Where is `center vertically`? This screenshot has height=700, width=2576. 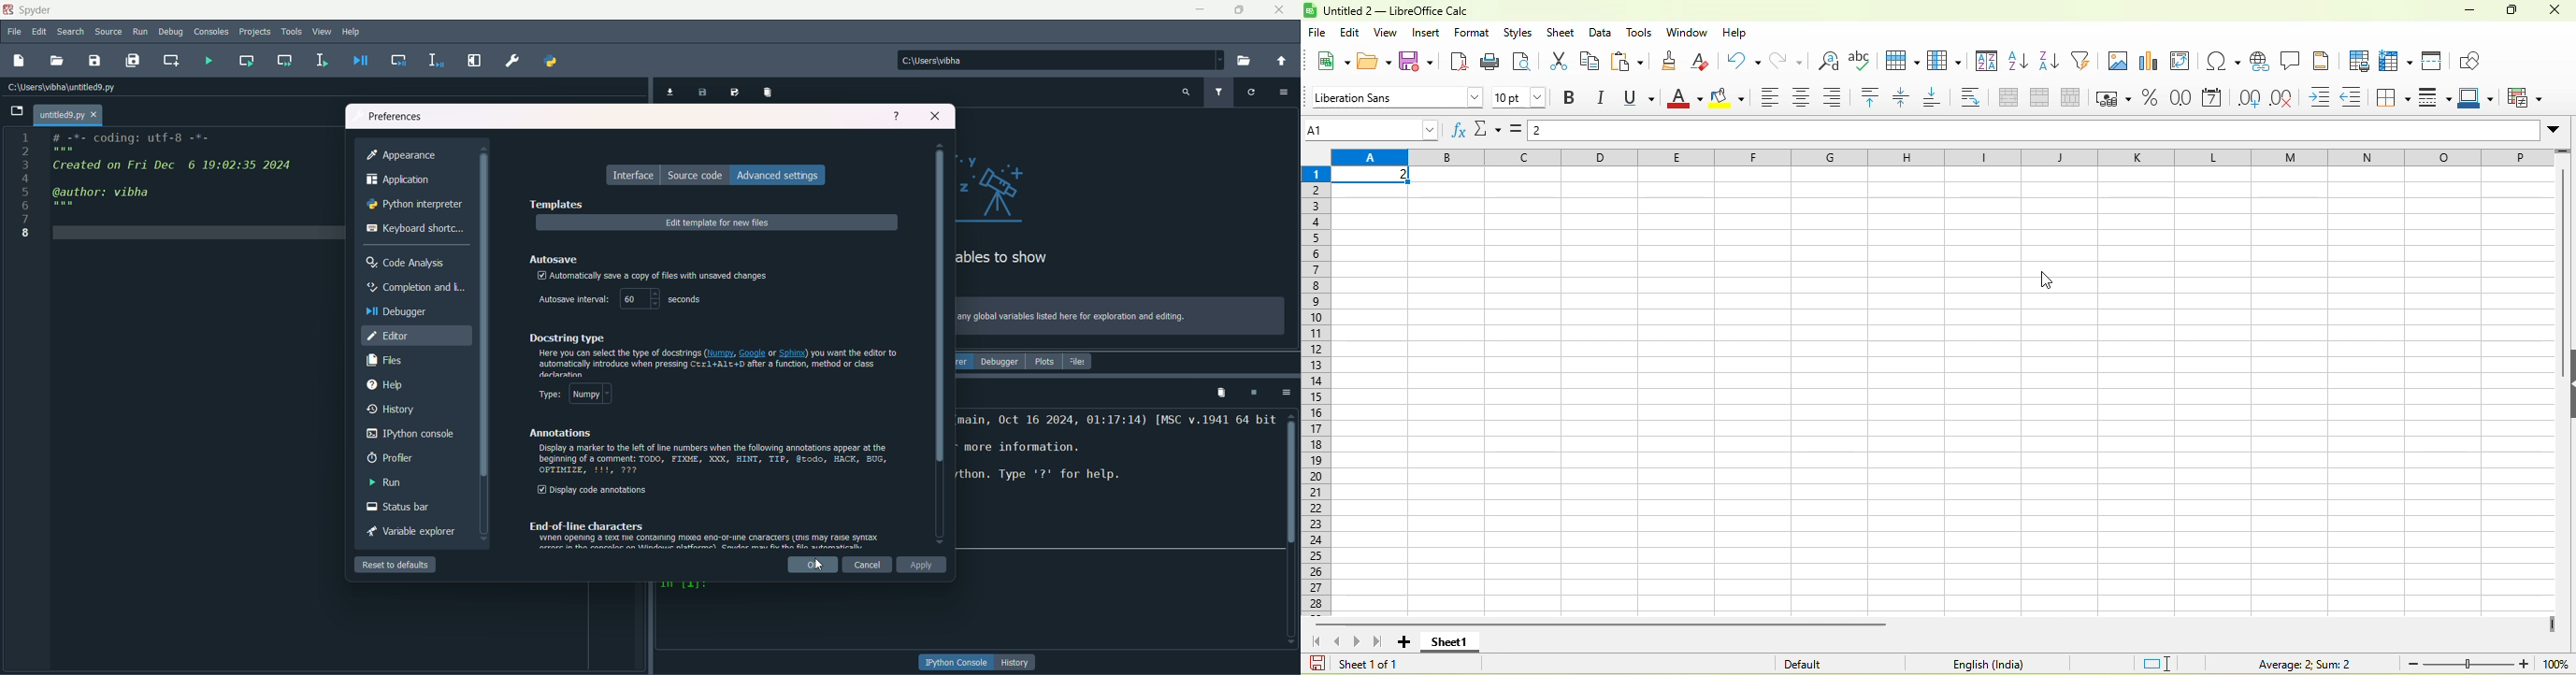 center vertically is located at coordinates (1907, 99).